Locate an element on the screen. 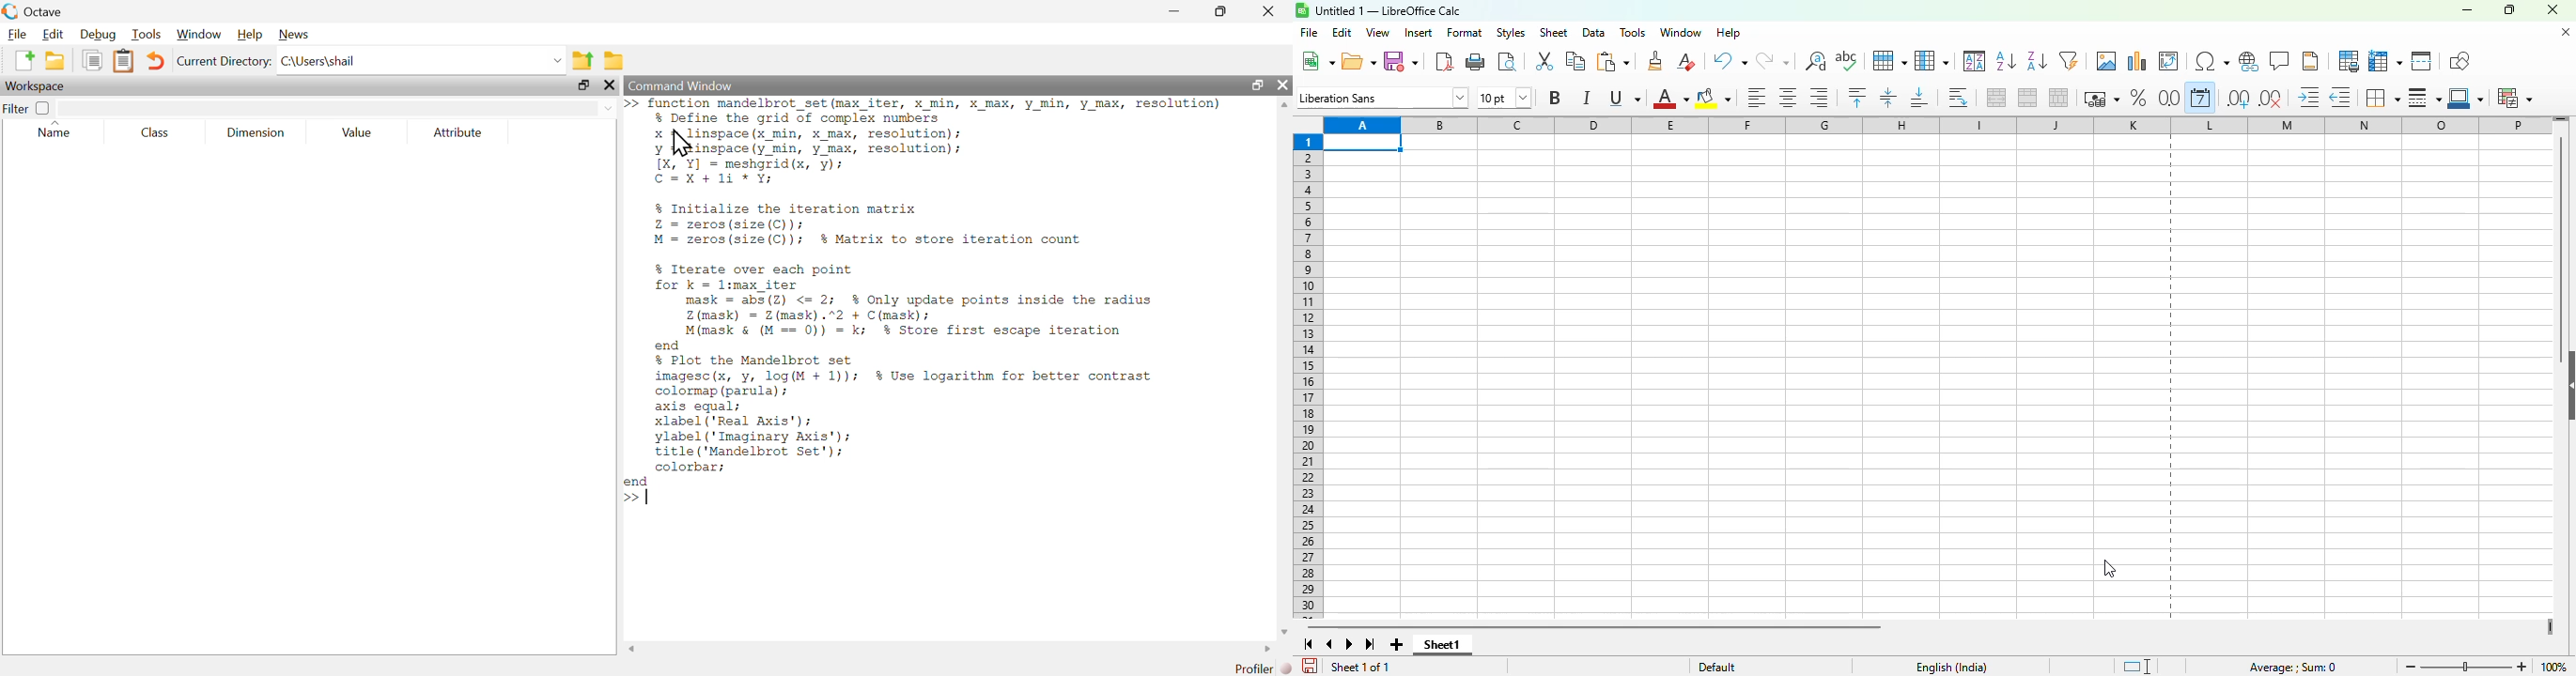 This screenshot has width=2576, height=700. >> function mandelbrot_set (max_iter, x min, x max, y min, y max, resolution)
% Define the grid of complex numbers
x linspace(x_min, x max, resolution);
y DNeinepacs trmin, y_max, resolution);
[X, Y] = meshgrid(x, y);
C=X+1 *Y;
% Initialize the iteration matrix
Z = zeros (size (C))s
M = zeros (size(C)); % Matrix to store iteration count
% Iterate over each point
for k = l:max iter
mask = abs (2) <= 2; % Only update points inside the radius
Z (mask) = Z(mask).”2 + C(mask);
M(mask & (M == 0)) = k; % Store first escape iteration
end
% Plot the Mandelbrot set
imagesc(x, y, log(M + 1)); $% Use logarithm for better contrast
colormap (parula);
axis equal;
xlabel ('Real Axis');
ylabel (' Imaginary Axis');
title ('Mandelbrot Set'):;
colorbar;
end
>> | is located at coordinates (945, 310).